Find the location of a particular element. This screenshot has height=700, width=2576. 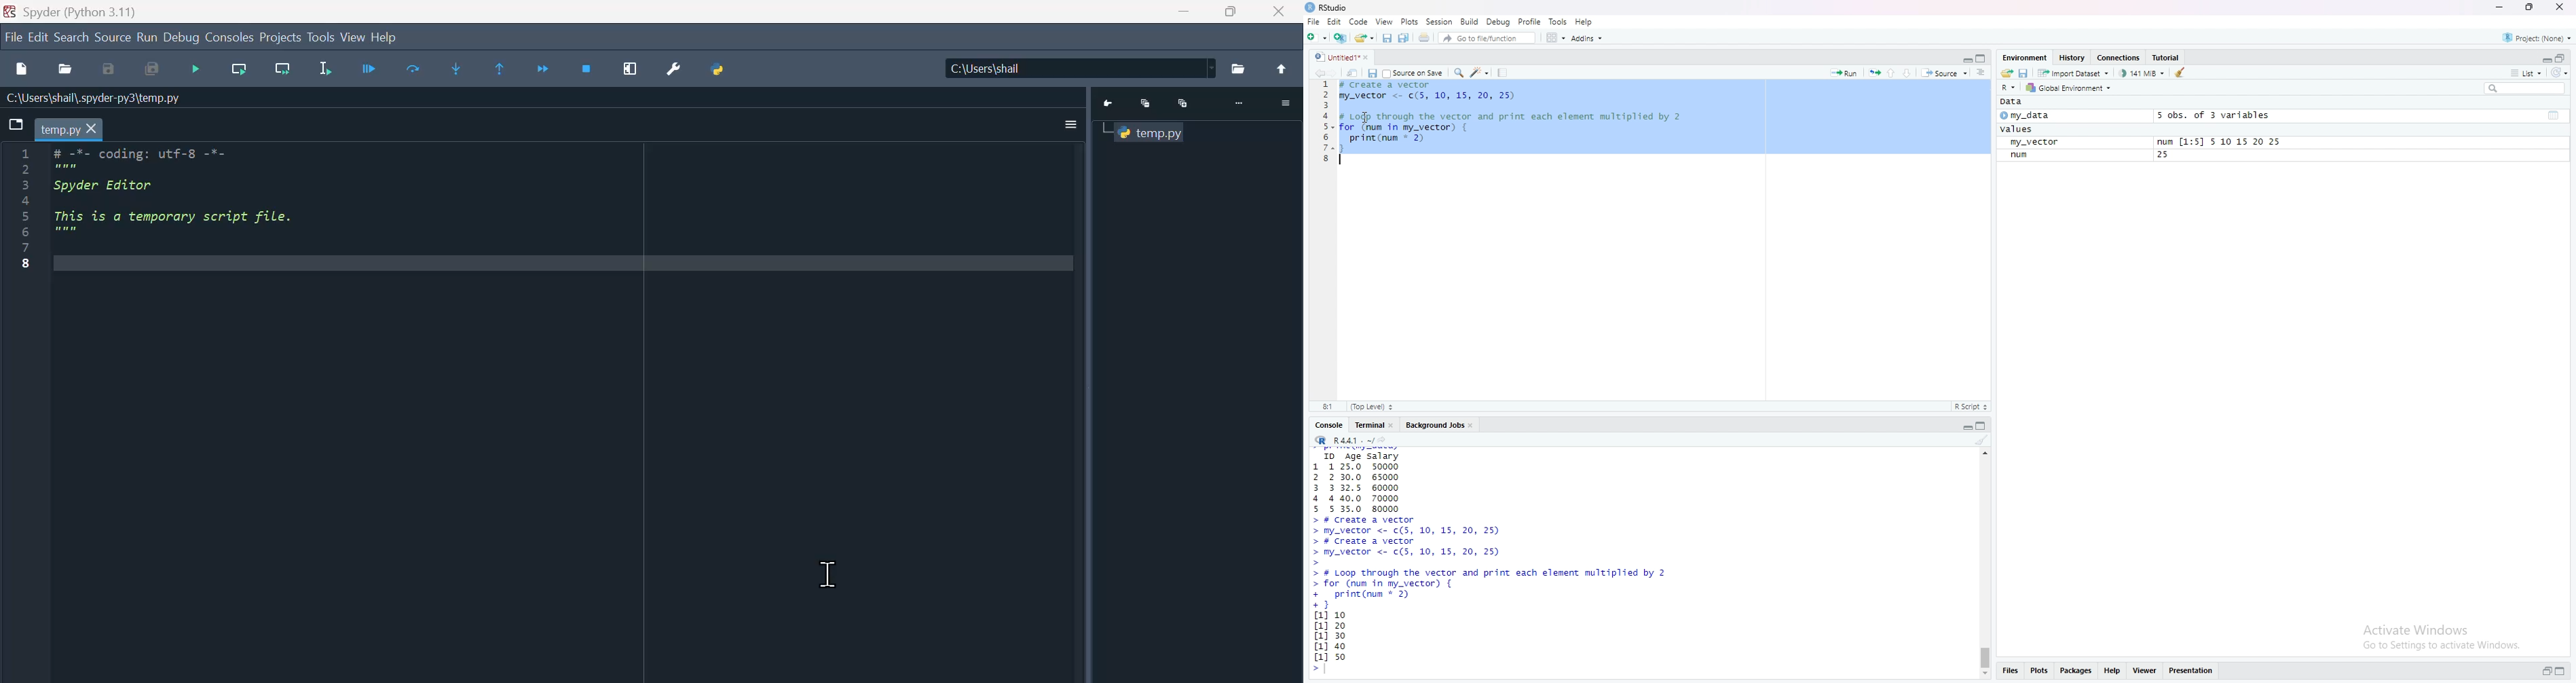

Plots is located at coordinates (1410, 21).